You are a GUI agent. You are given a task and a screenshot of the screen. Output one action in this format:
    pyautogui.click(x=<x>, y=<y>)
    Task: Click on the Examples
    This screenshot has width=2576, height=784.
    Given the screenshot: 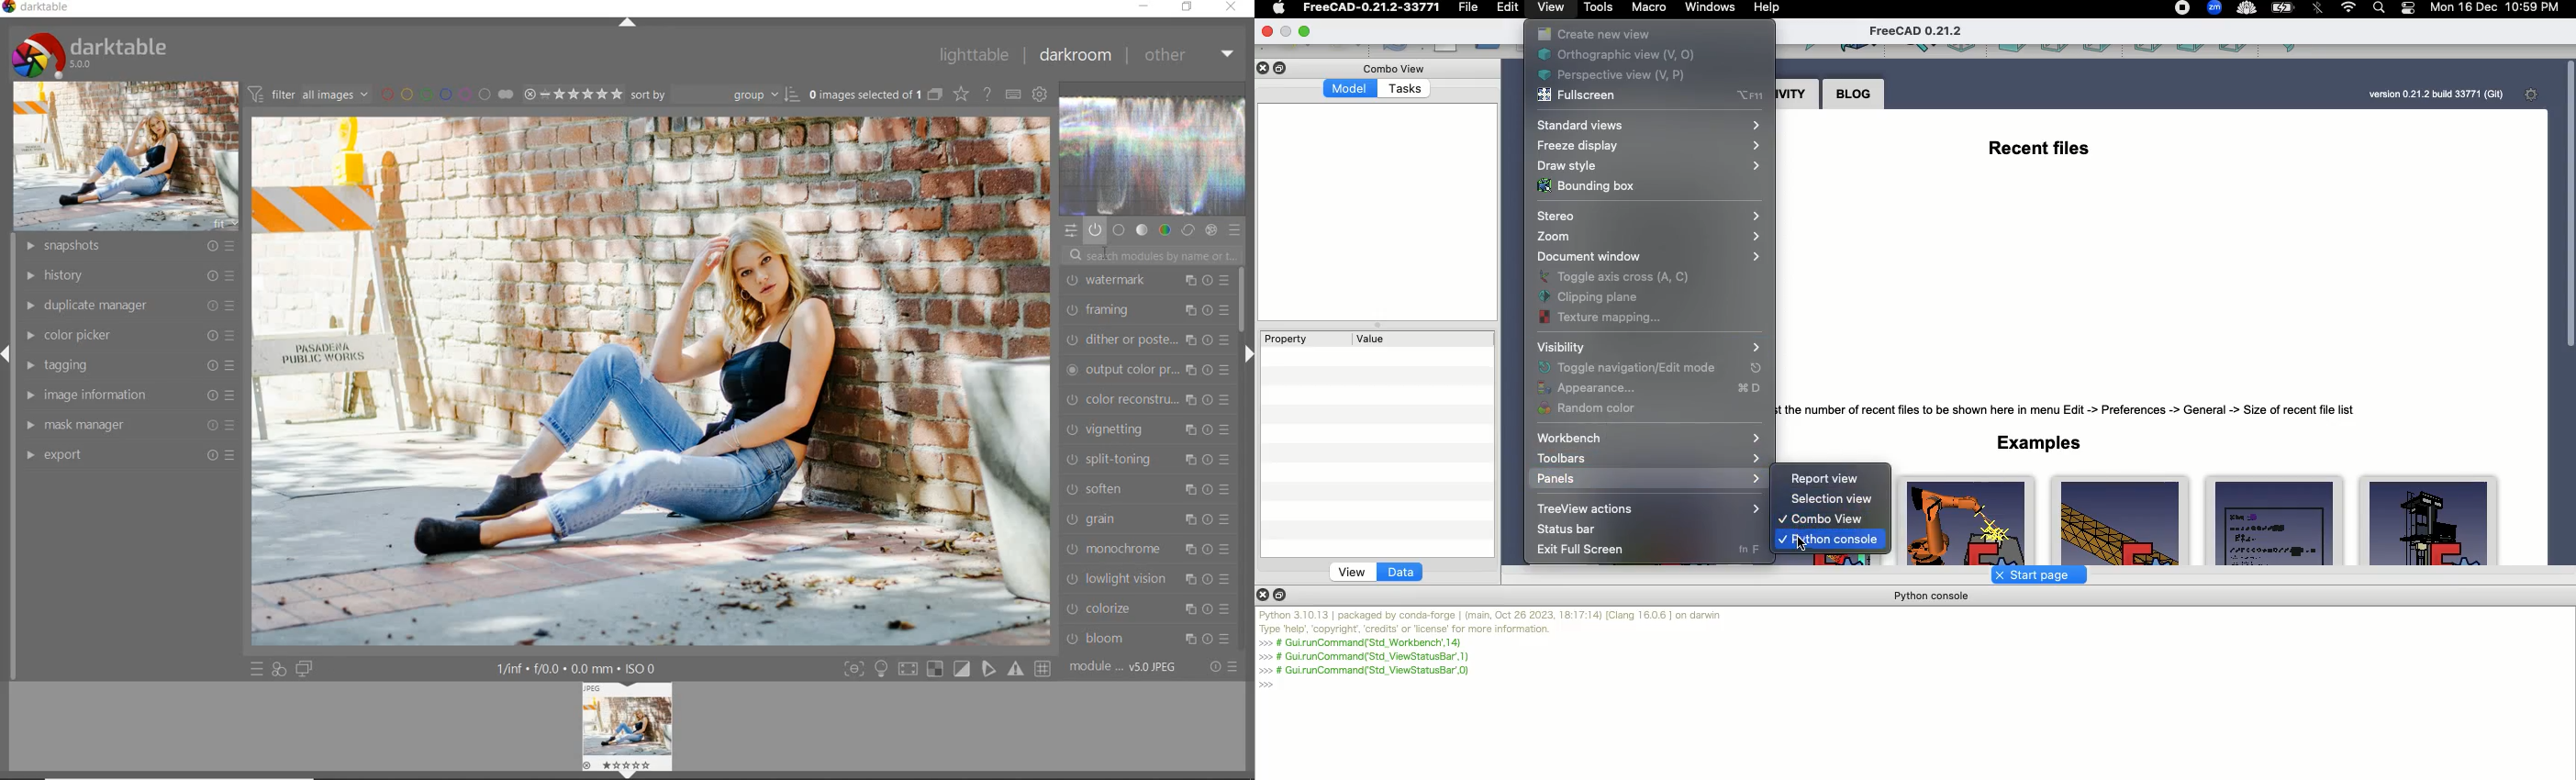 What is the action you would take?
    pyautogui.click(x=2039, y=442)
    